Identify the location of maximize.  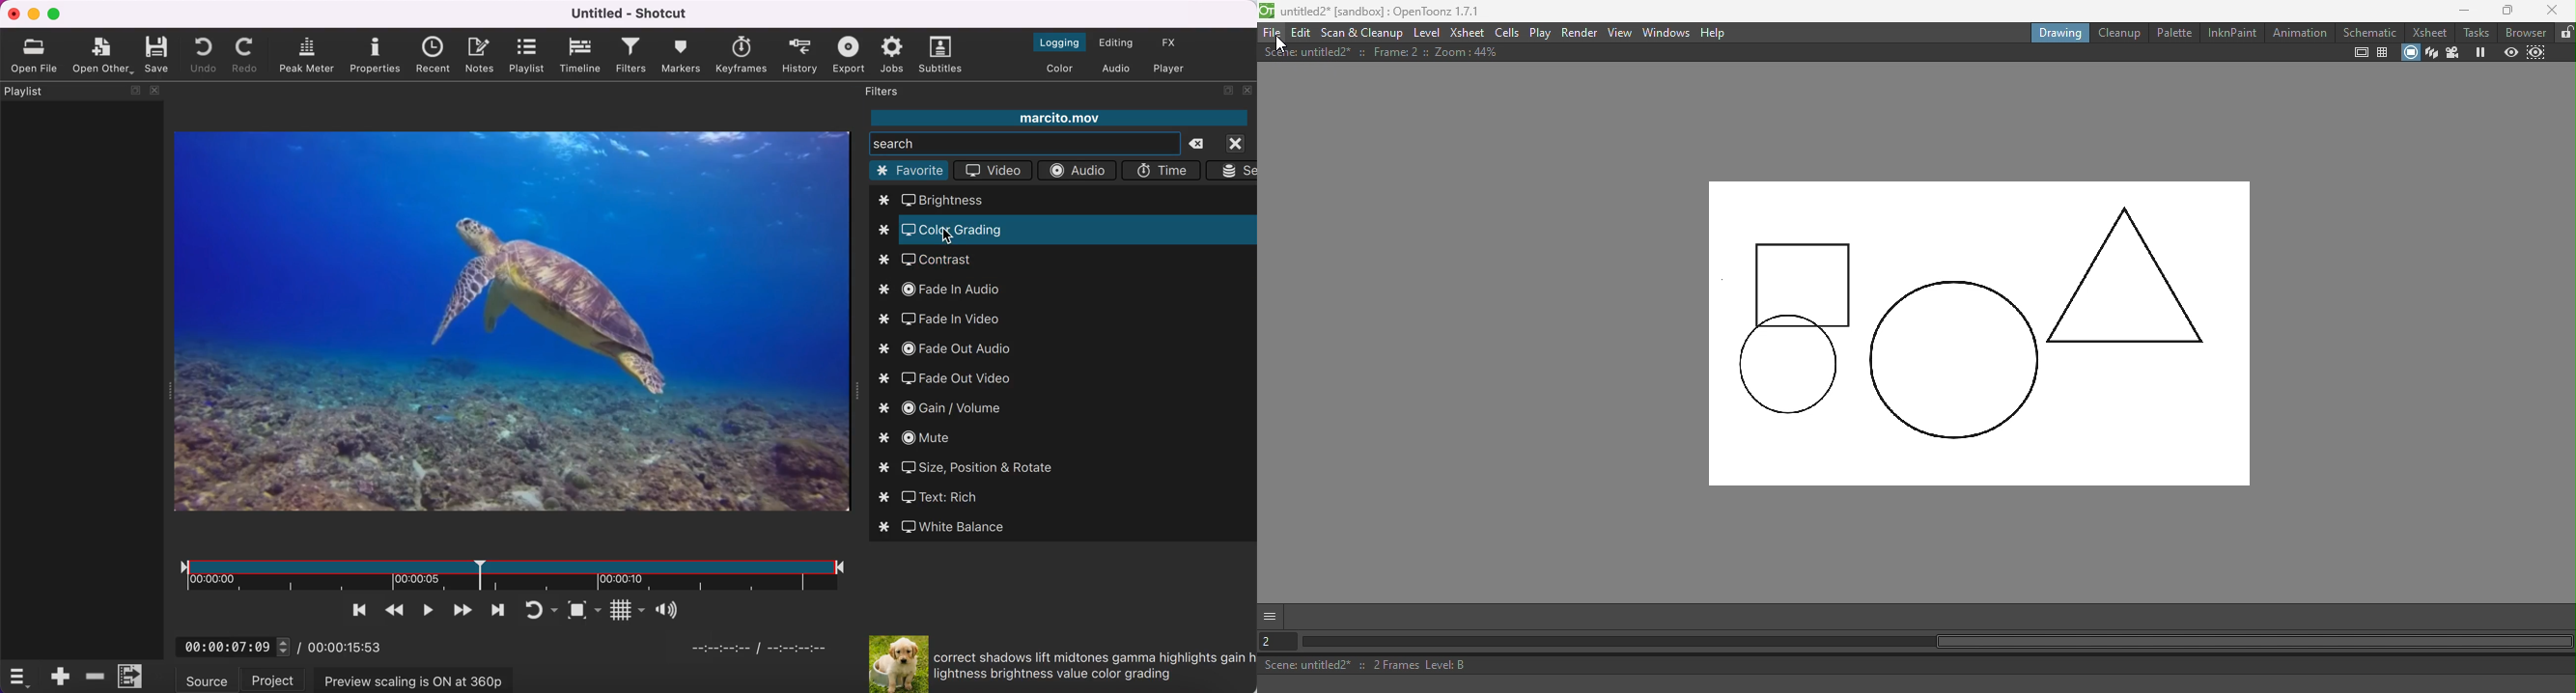
(1228, 93).